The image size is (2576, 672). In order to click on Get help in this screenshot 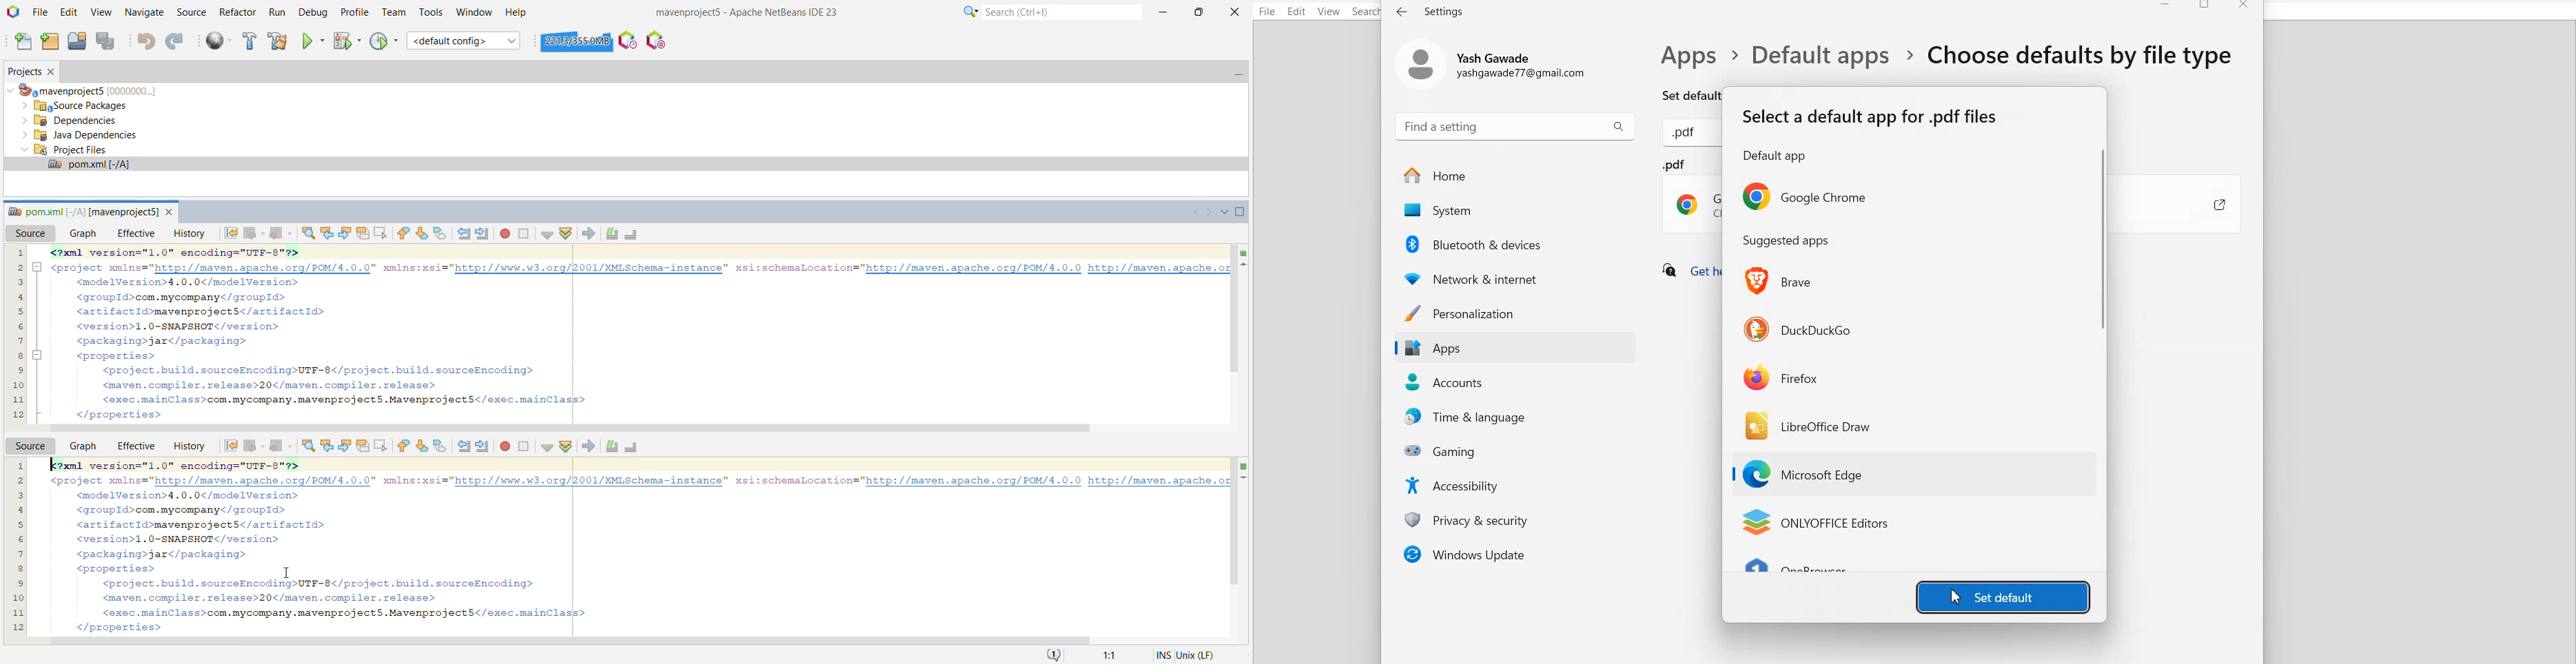, I will do `click(1688, 271)`.